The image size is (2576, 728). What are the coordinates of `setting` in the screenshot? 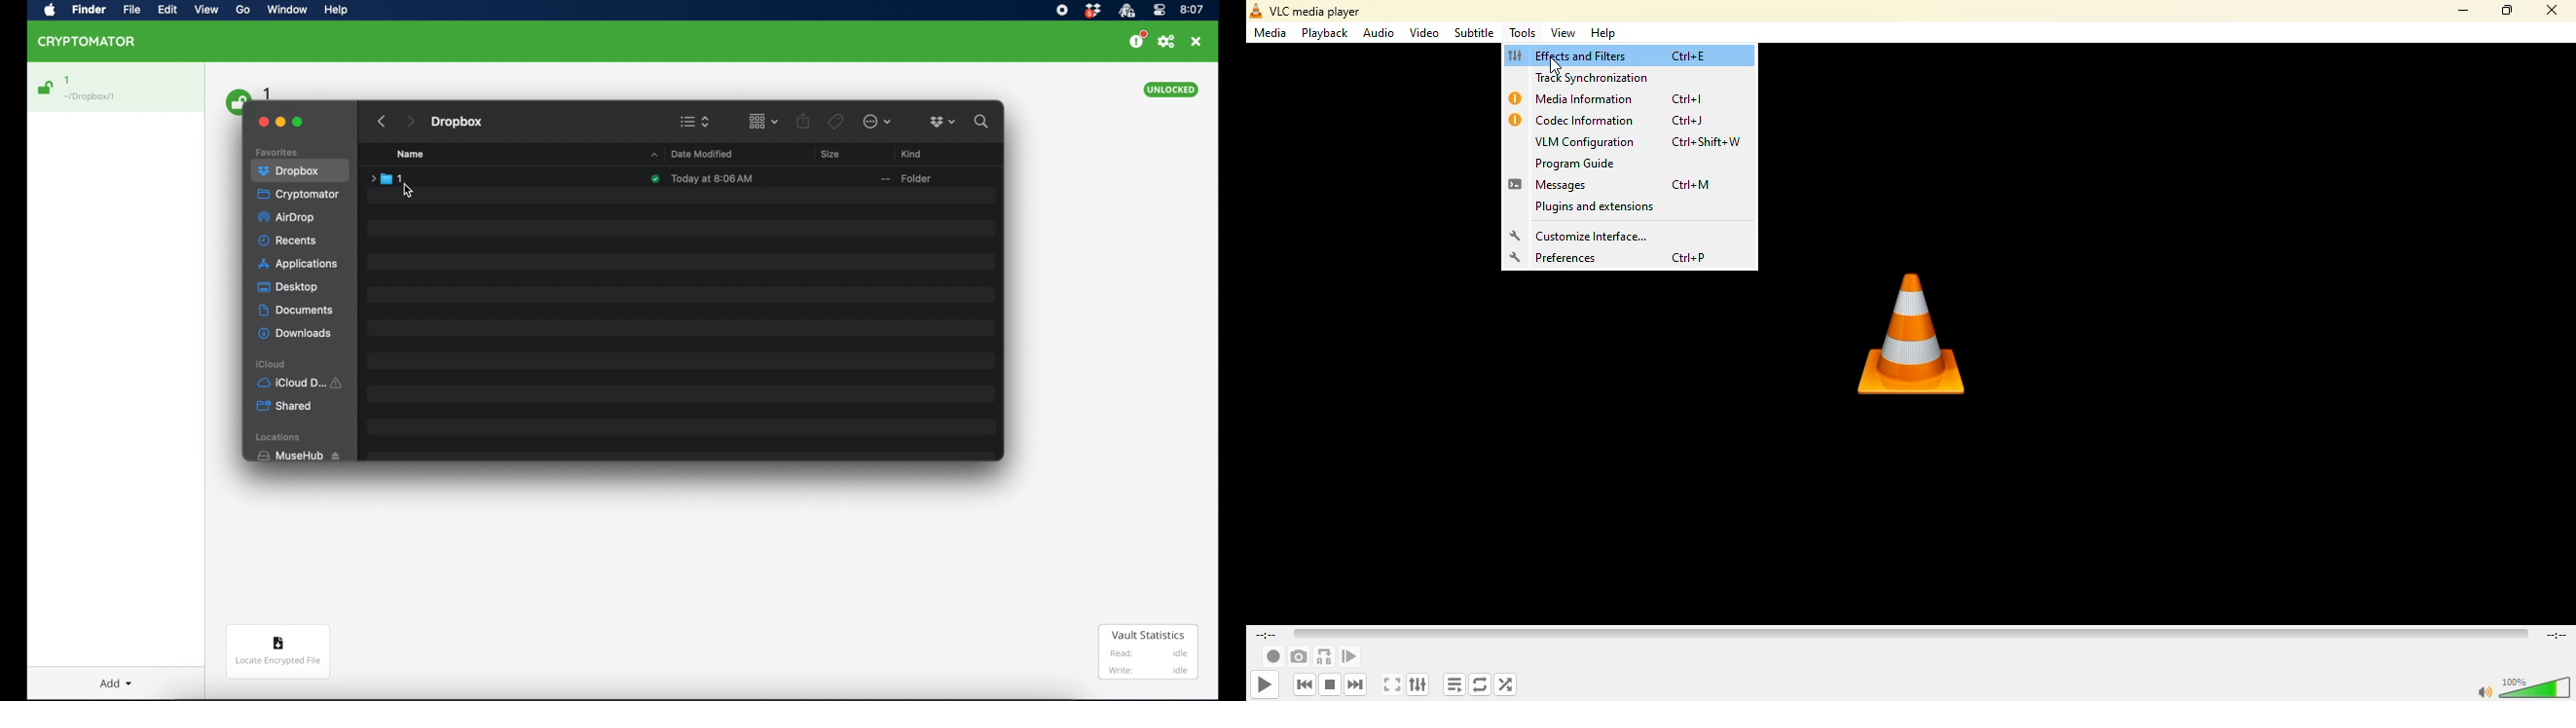 It's located at (1514, 236).